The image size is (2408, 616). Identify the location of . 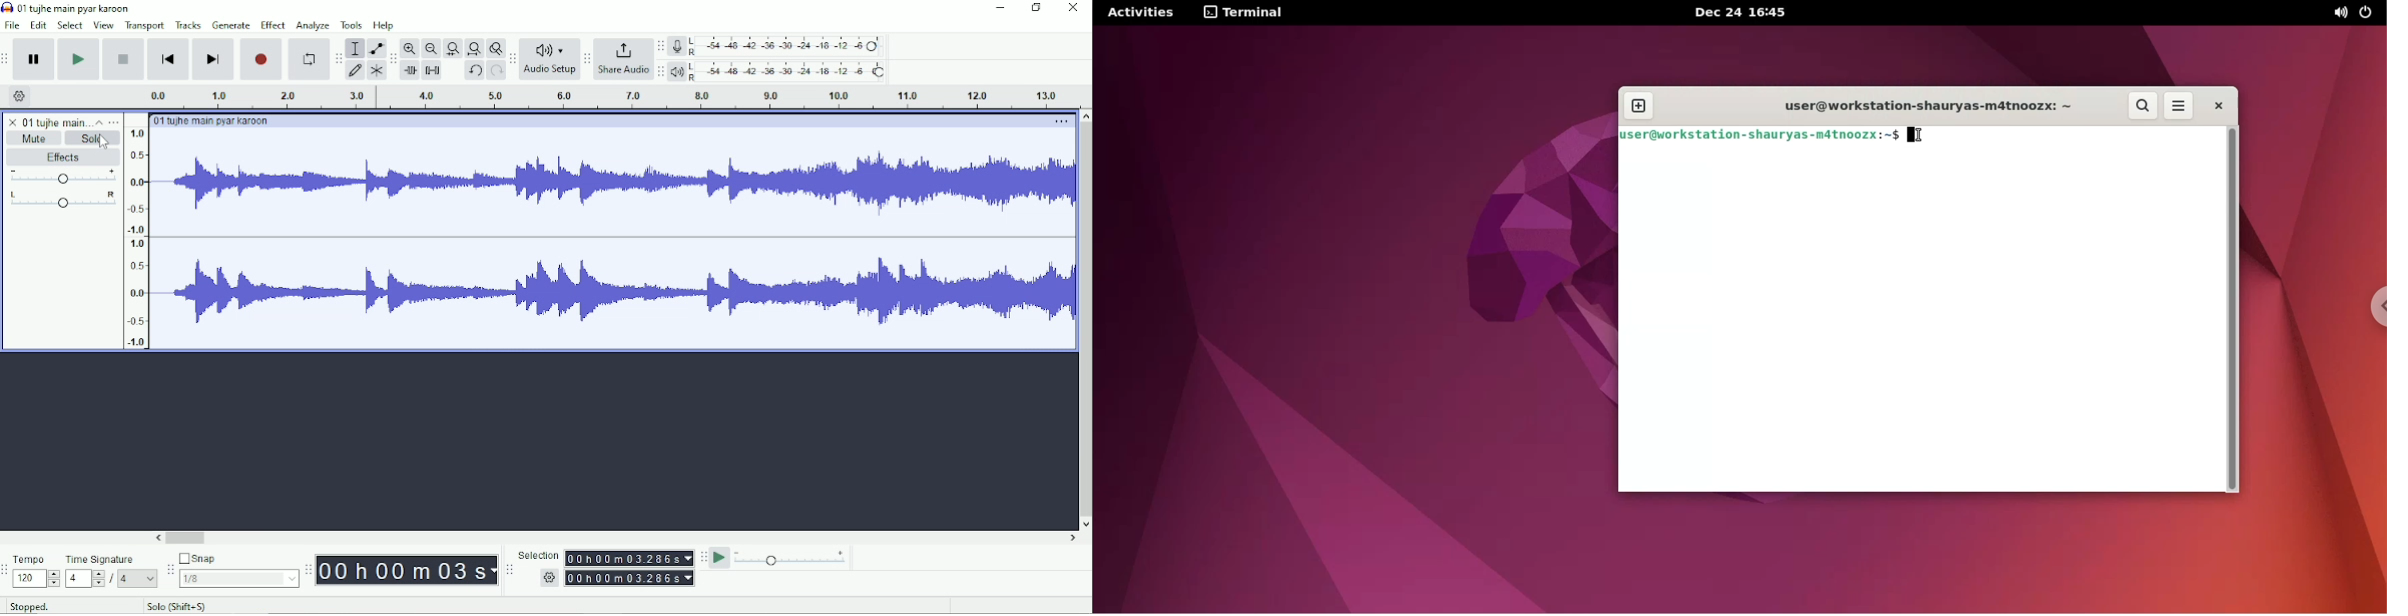
(136, 233).